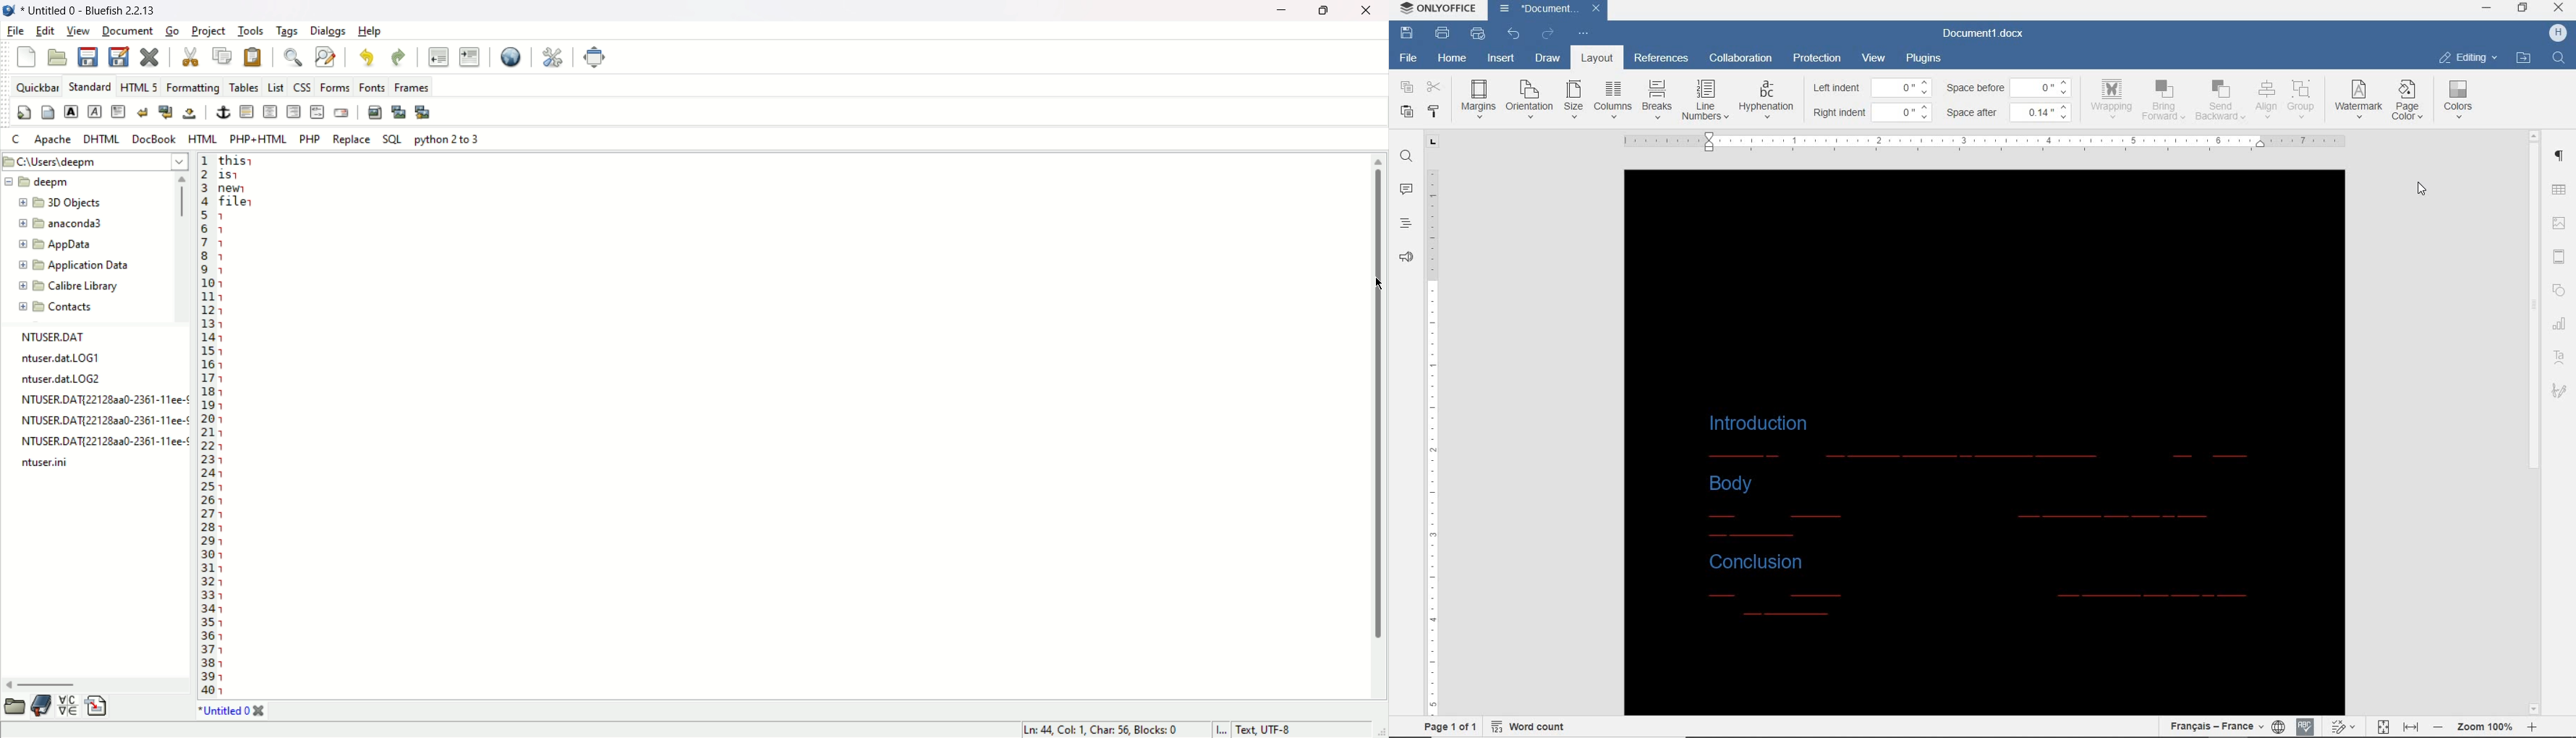  Describe the element at coordinates (45, 30) in the screenshot. I see `edit` at that location.